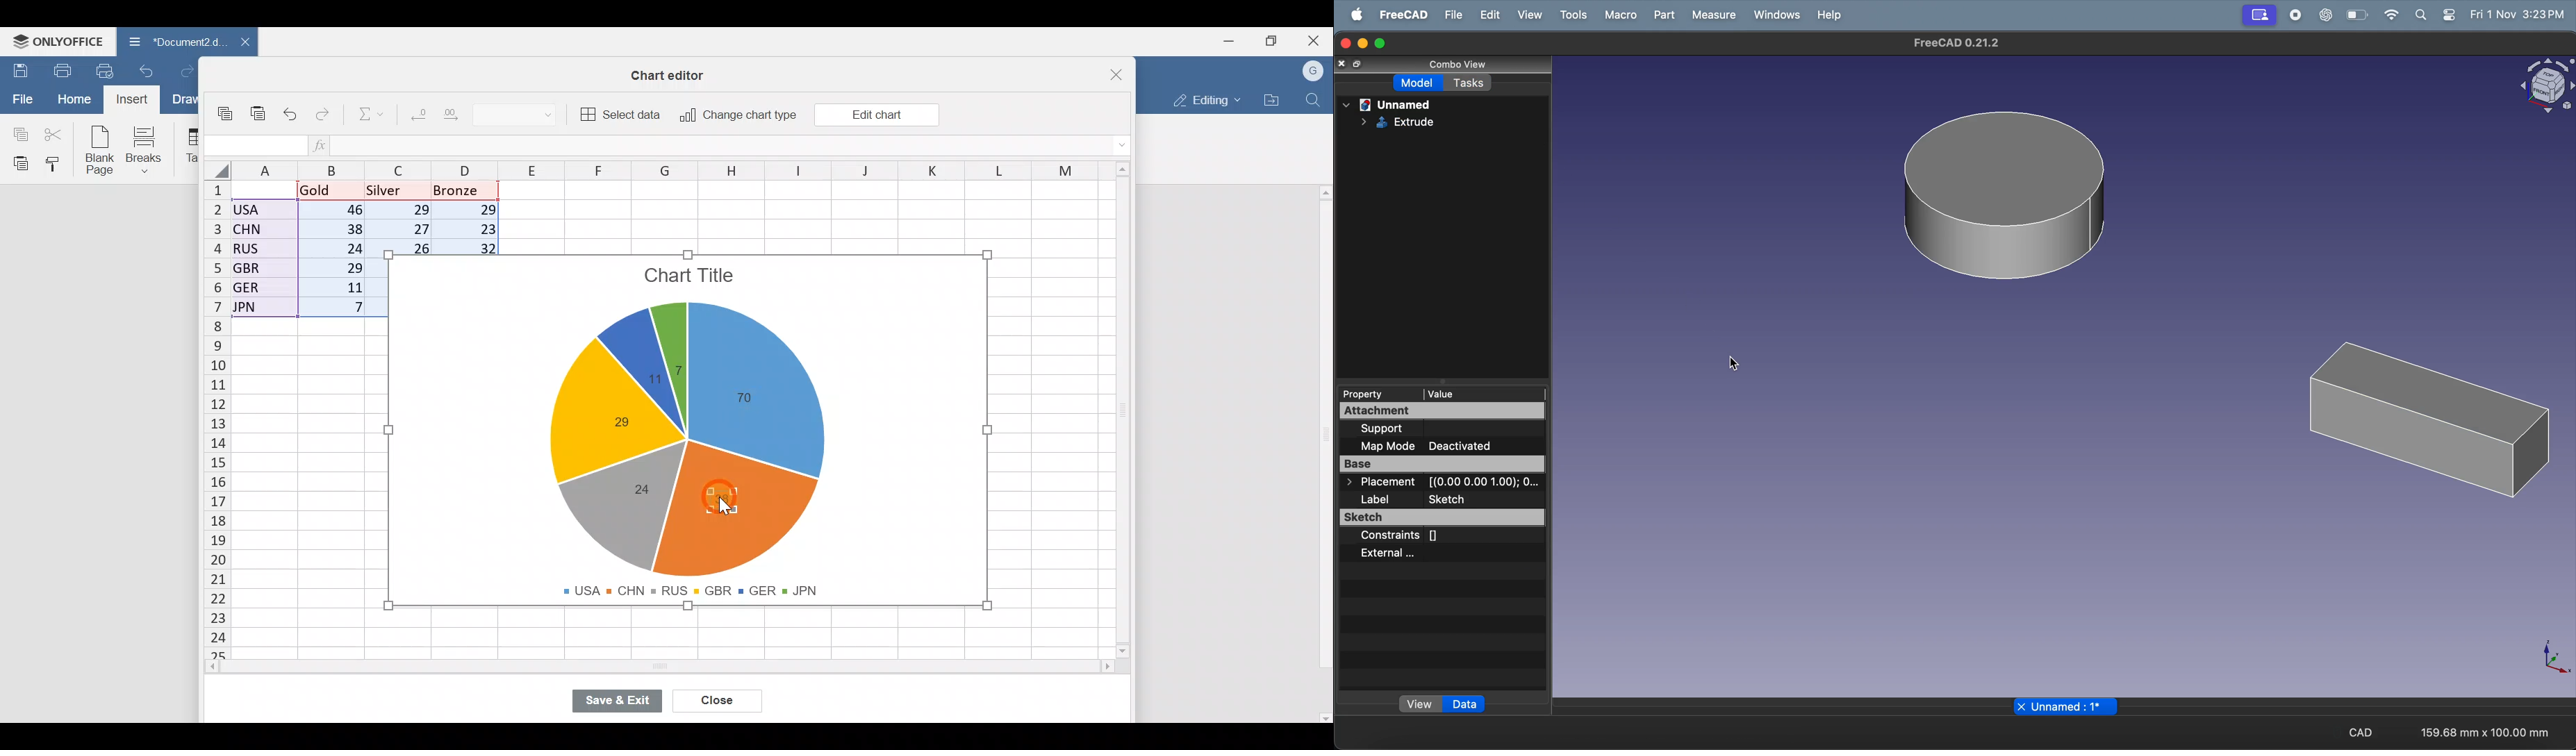  What do you see at coordinates (188, 101) in the screenshot?
I see `Draw` at bounding box center [188, 101].